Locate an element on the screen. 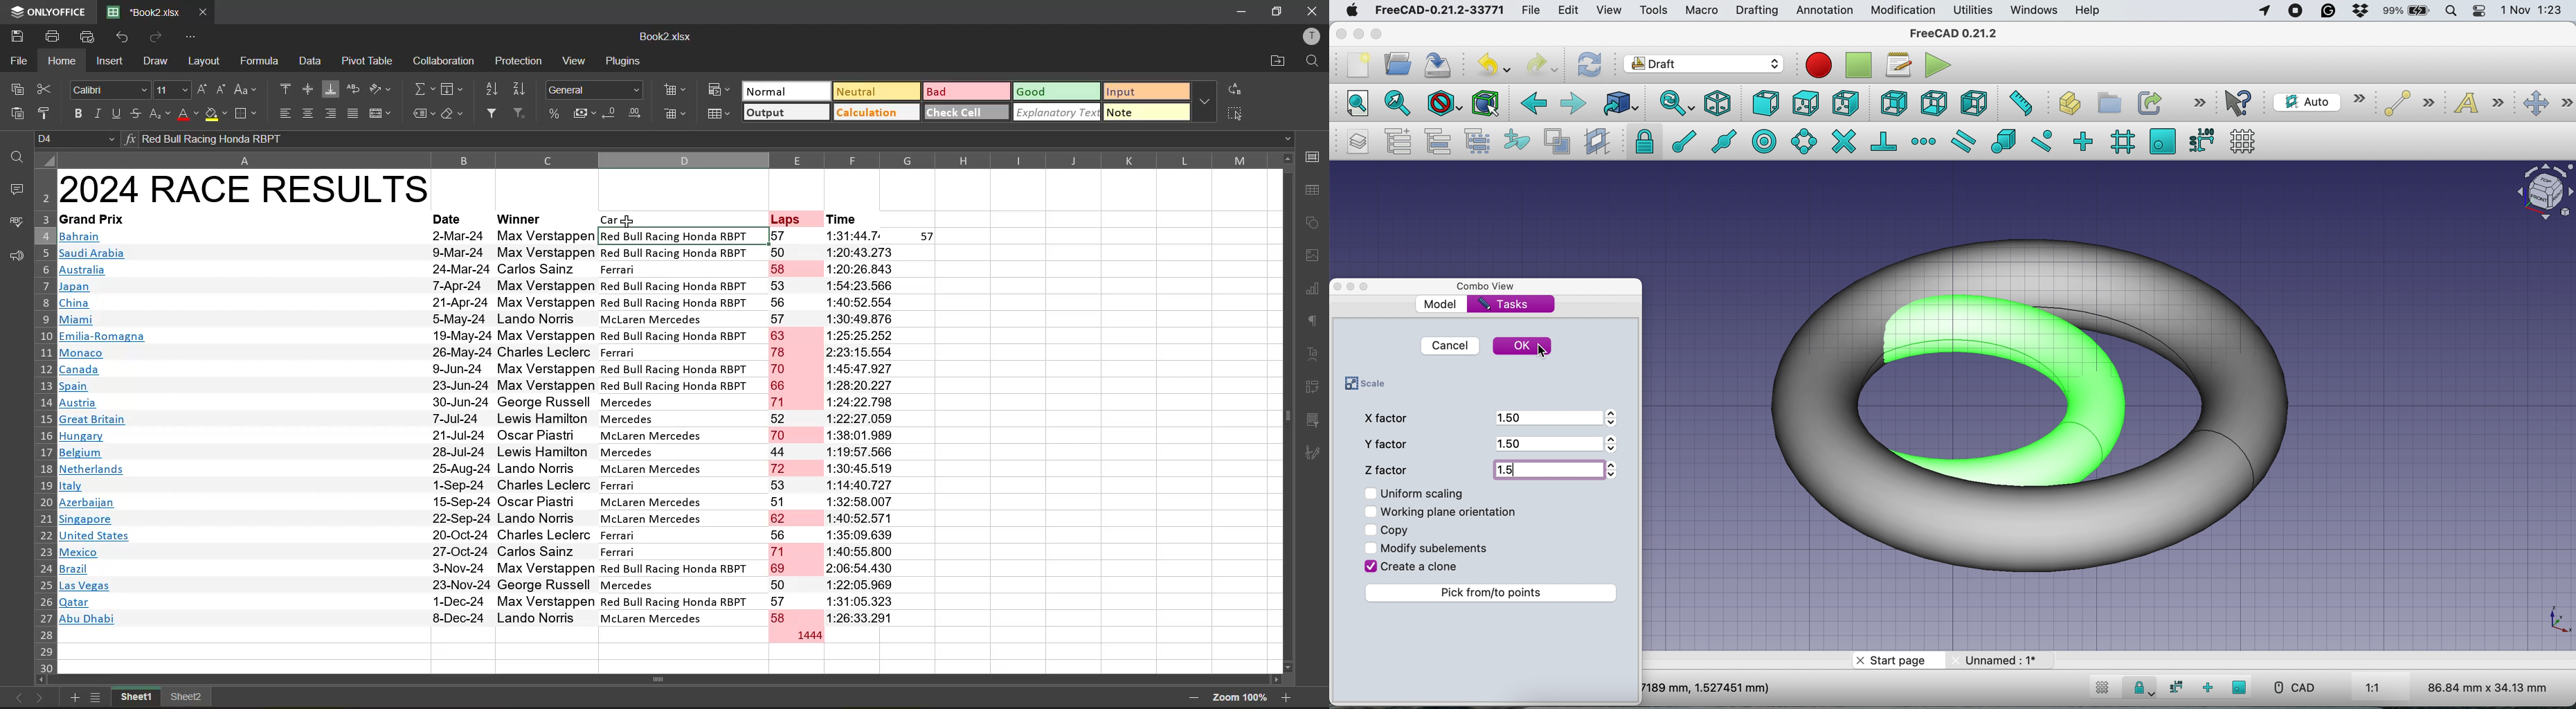 This screenshot has height=728, width=2576. snap endpoint is located at coordinates (1682, 140).